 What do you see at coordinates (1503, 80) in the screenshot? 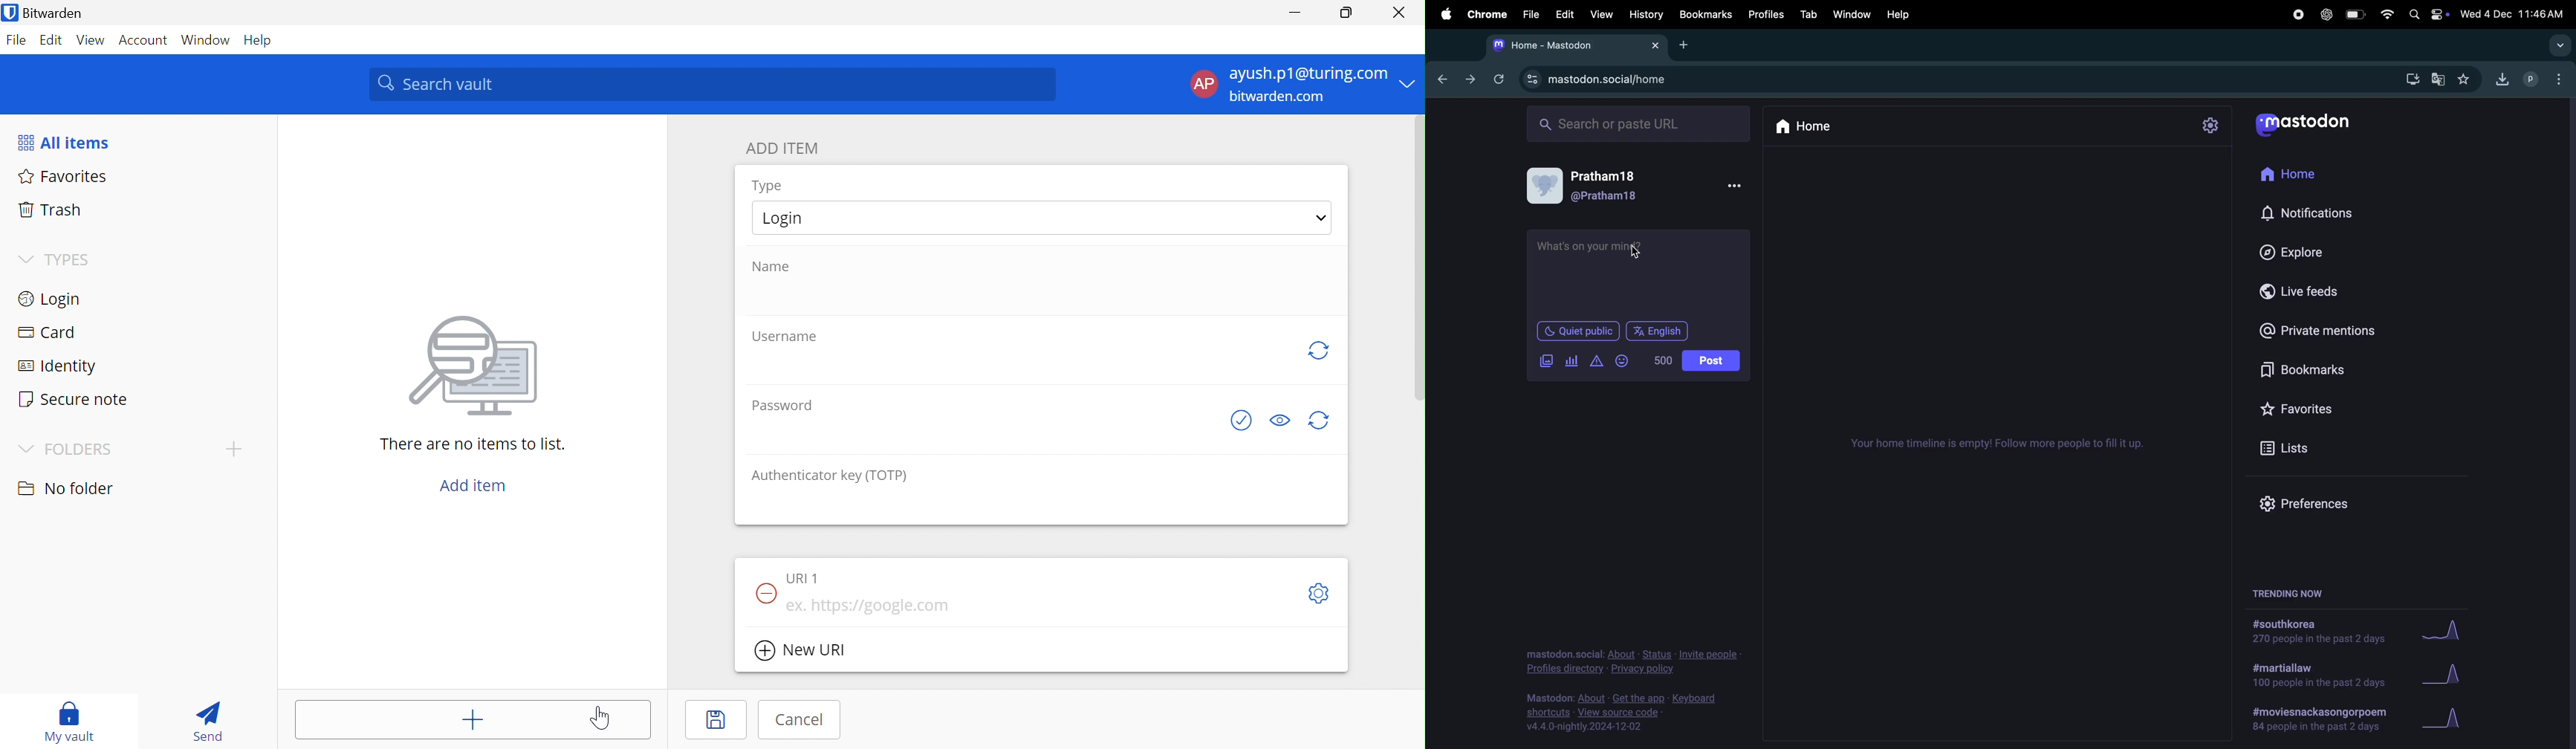
I see `refresh` at bounding box center [1503, 80].